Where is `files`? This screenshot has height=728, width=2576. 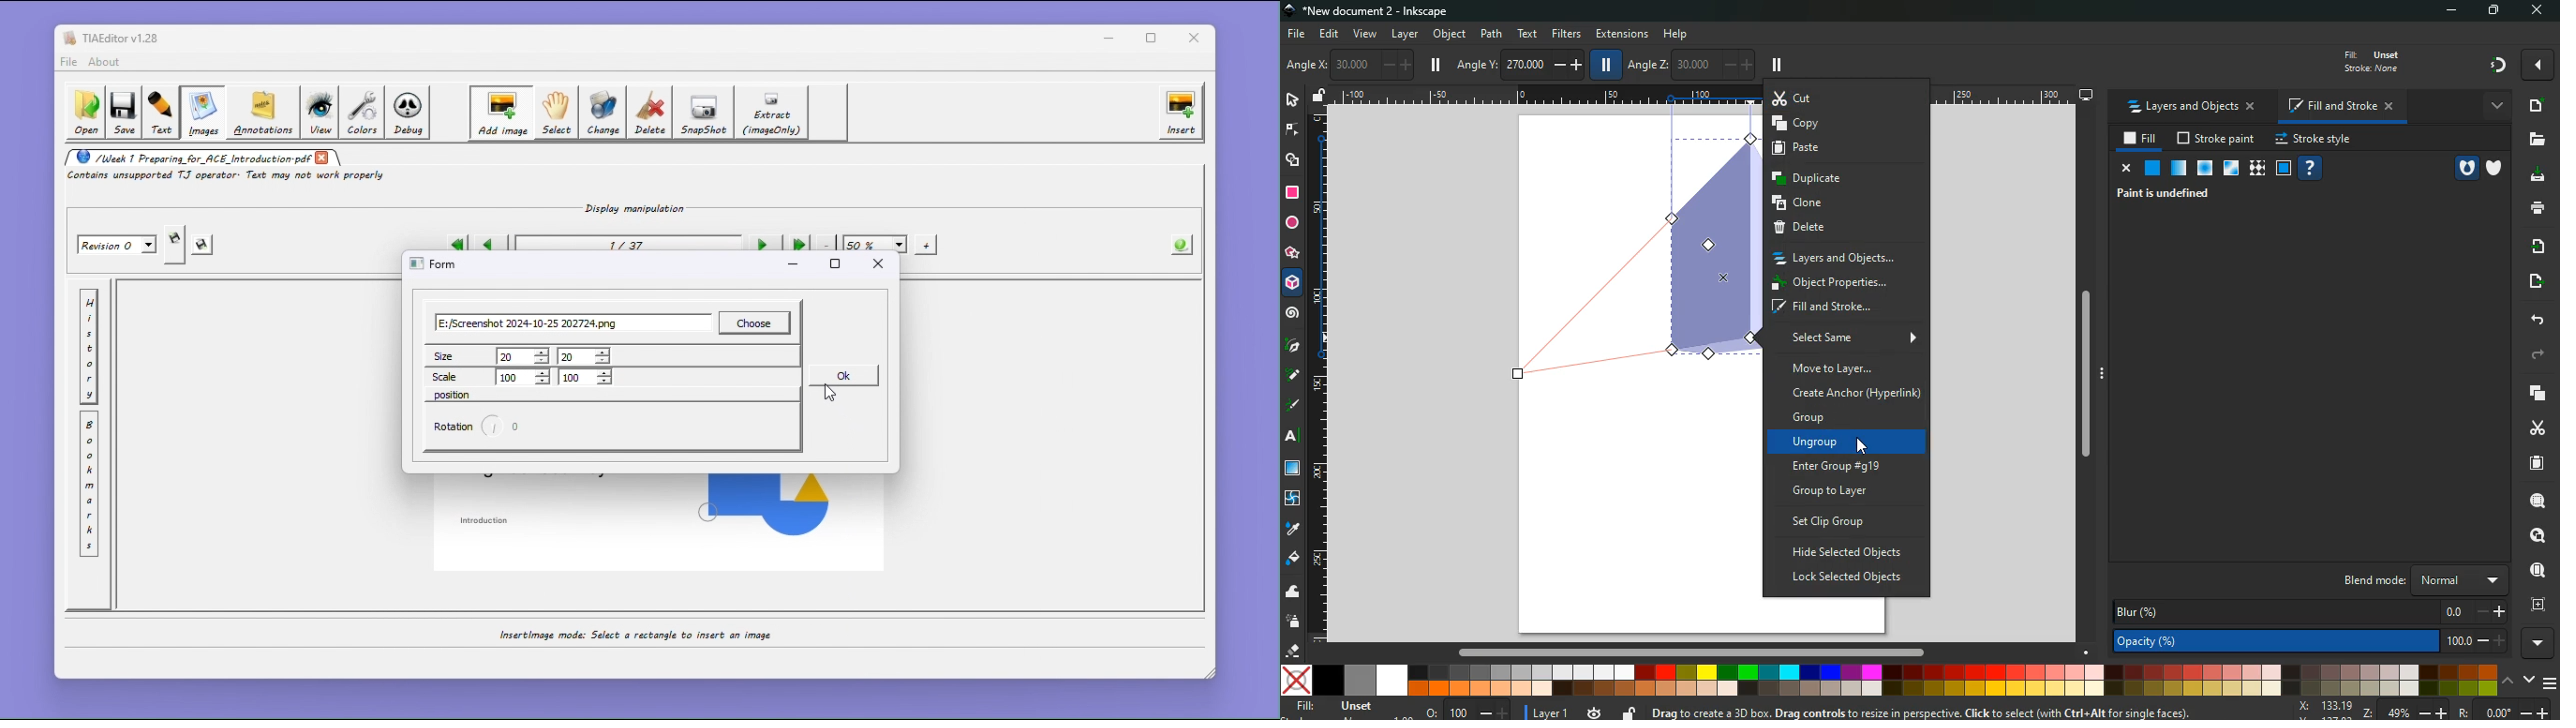
files is located at coordinates (2535, 141).